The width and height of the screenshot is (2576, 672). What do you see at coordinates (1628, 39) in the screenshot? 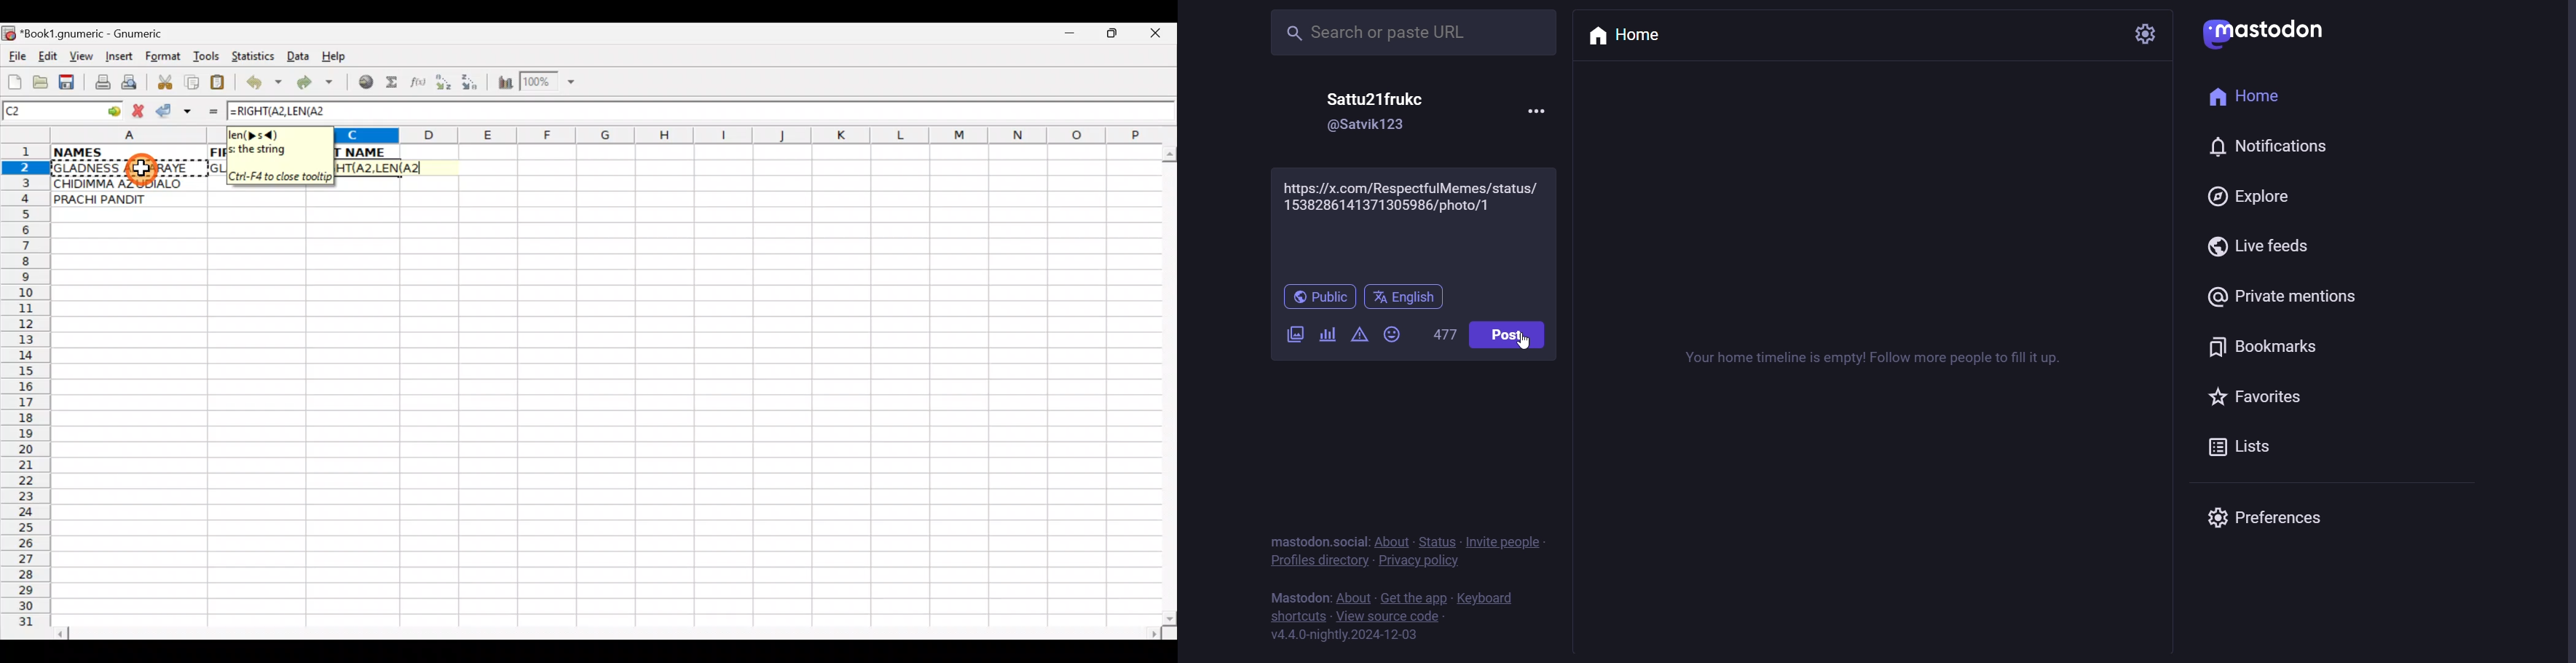
I see `home` at bounding box center [1628, 39].